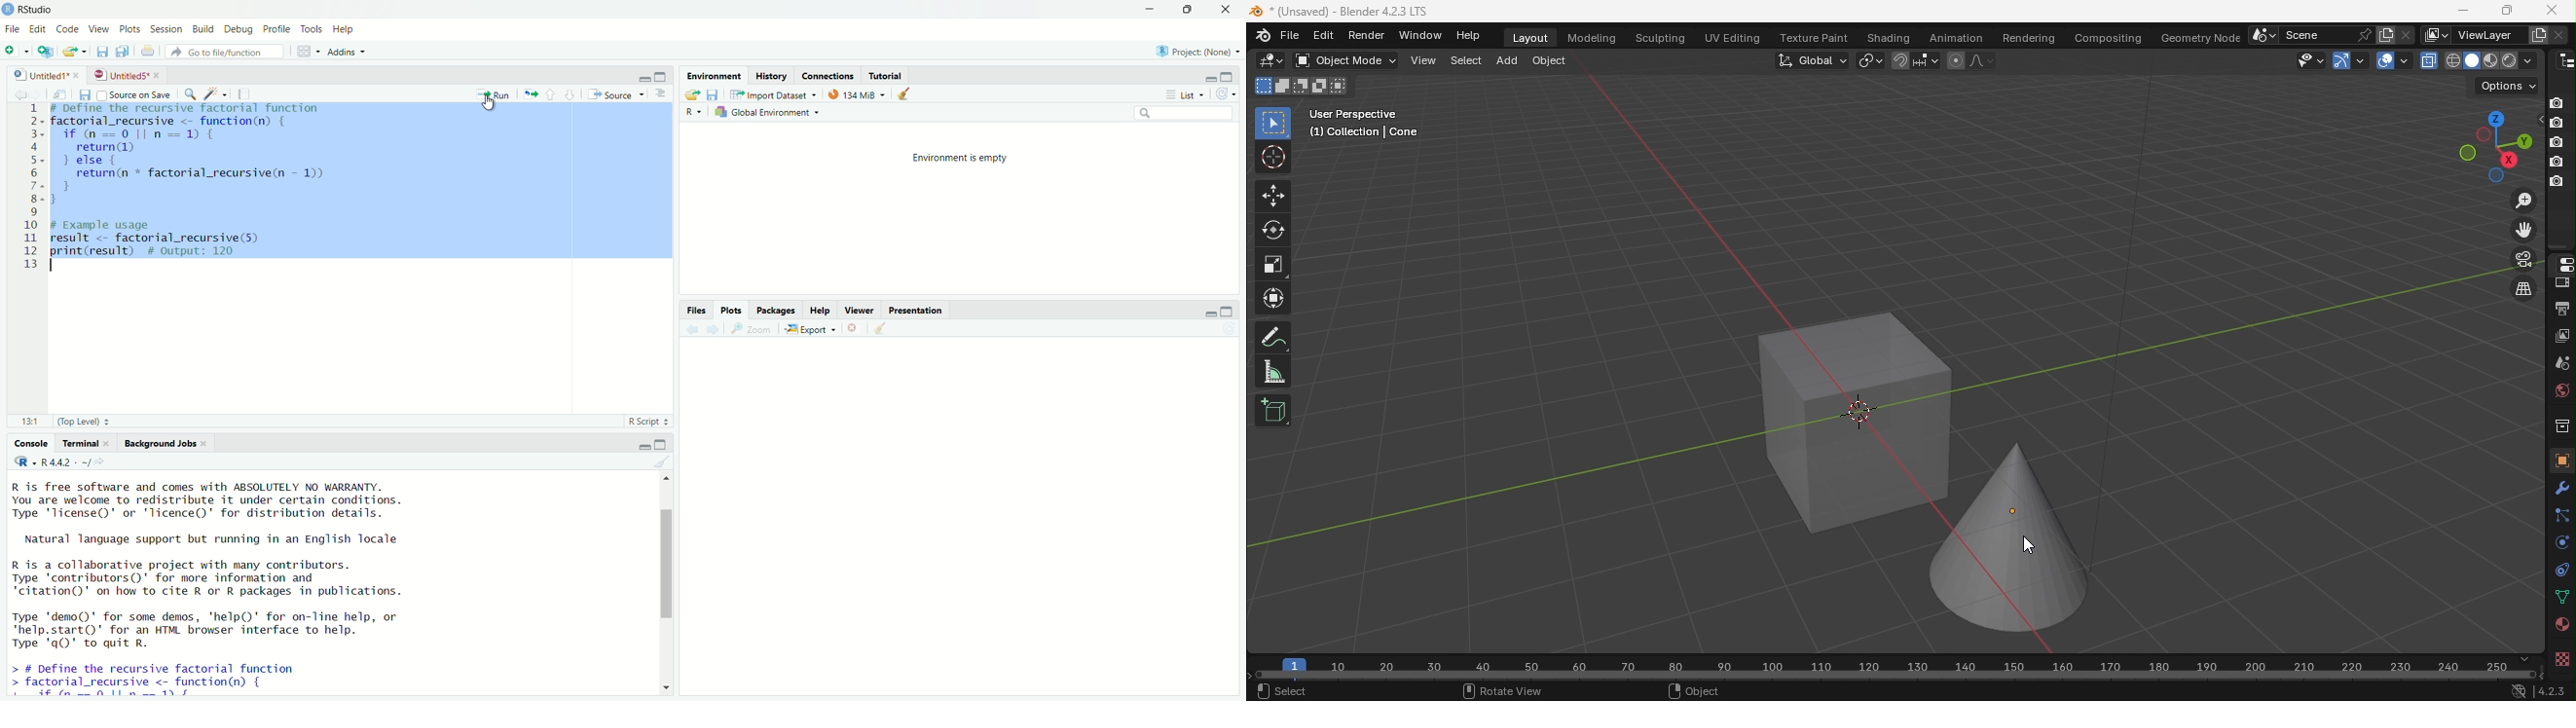  What do you see at coordinates (771, 114) in the screenshot?
I see `Global Environment` at bounding box center [771, 114].